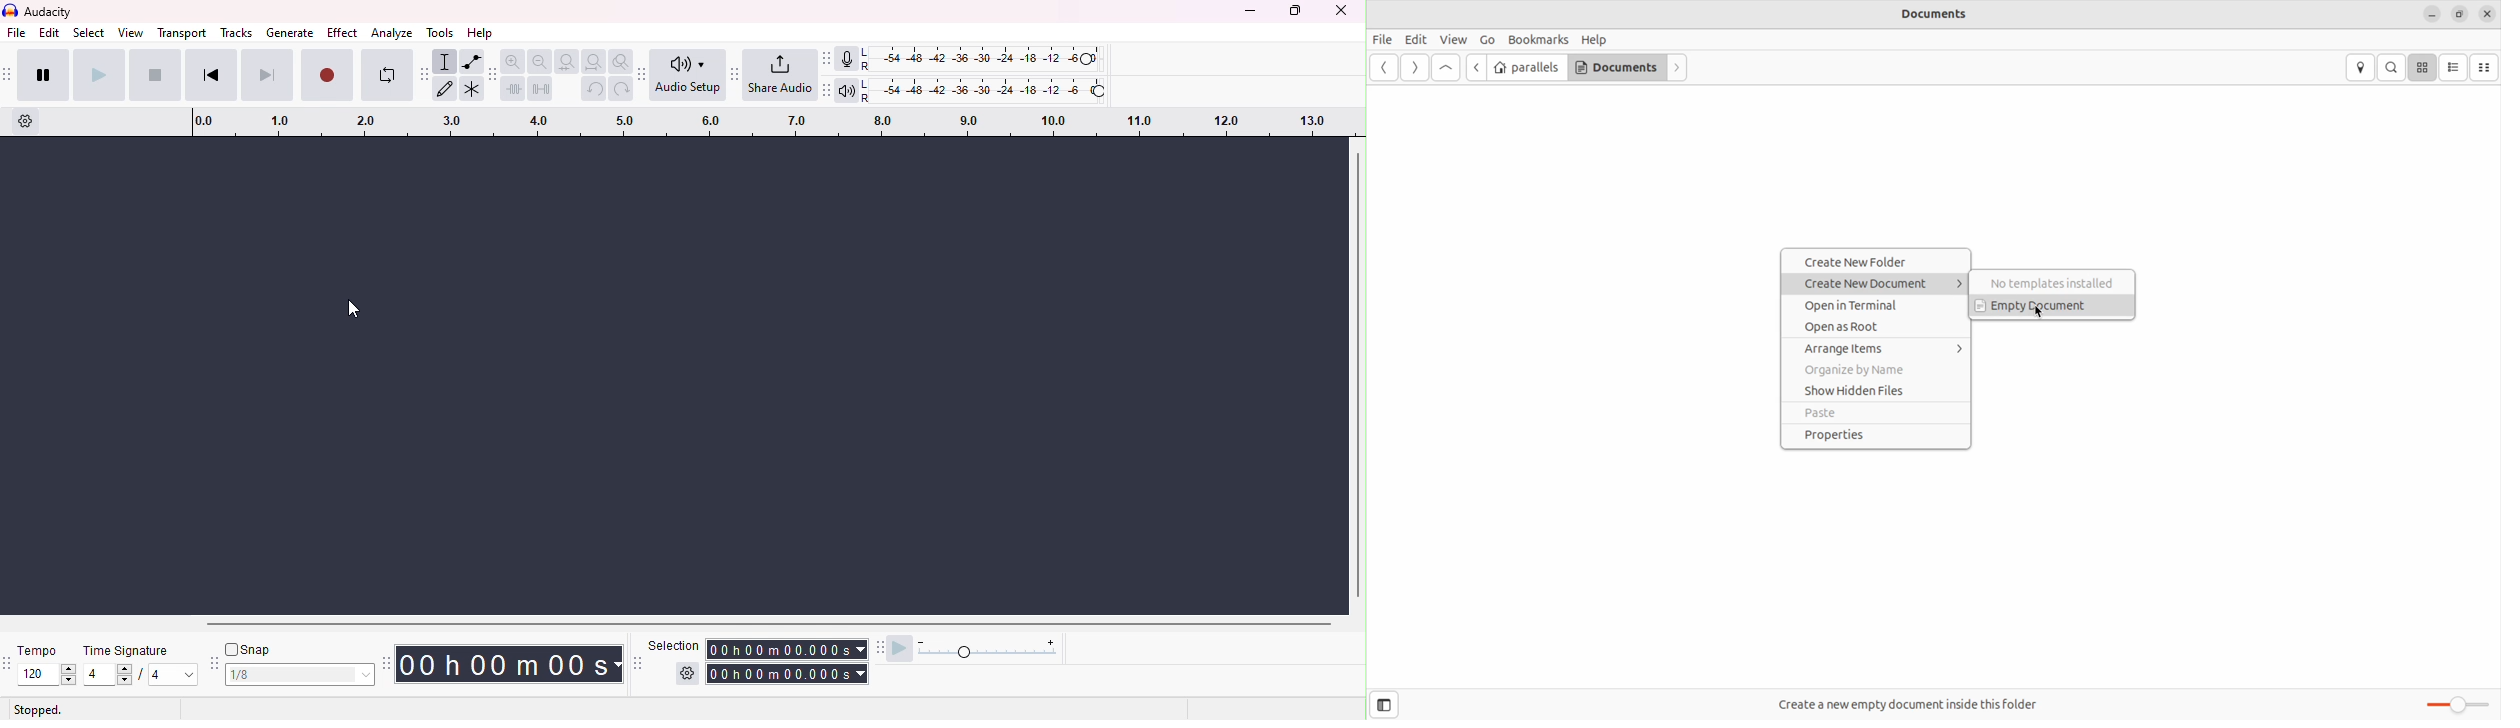 This screenshot has width=2520, height=728. I want to click on tools tool bar, so click(427, 75).